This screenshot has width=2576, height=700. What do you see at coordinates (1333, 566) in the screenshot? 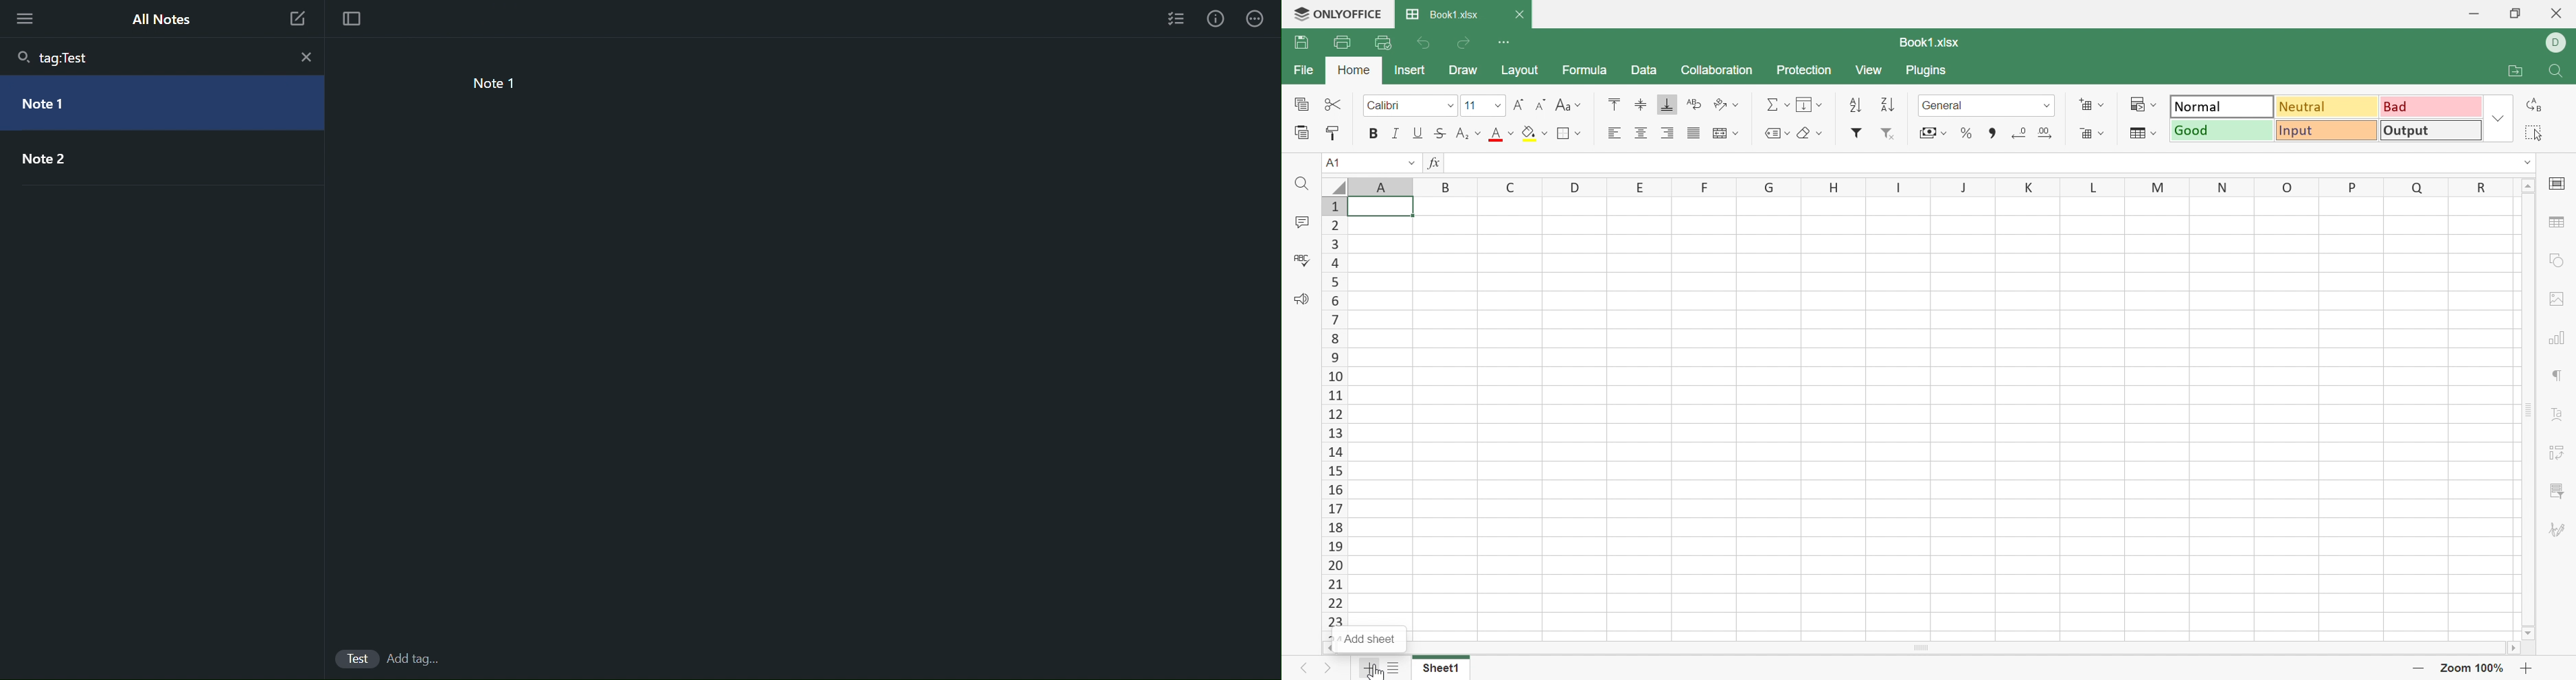
I see `20` at bounding box center [1333, 566].